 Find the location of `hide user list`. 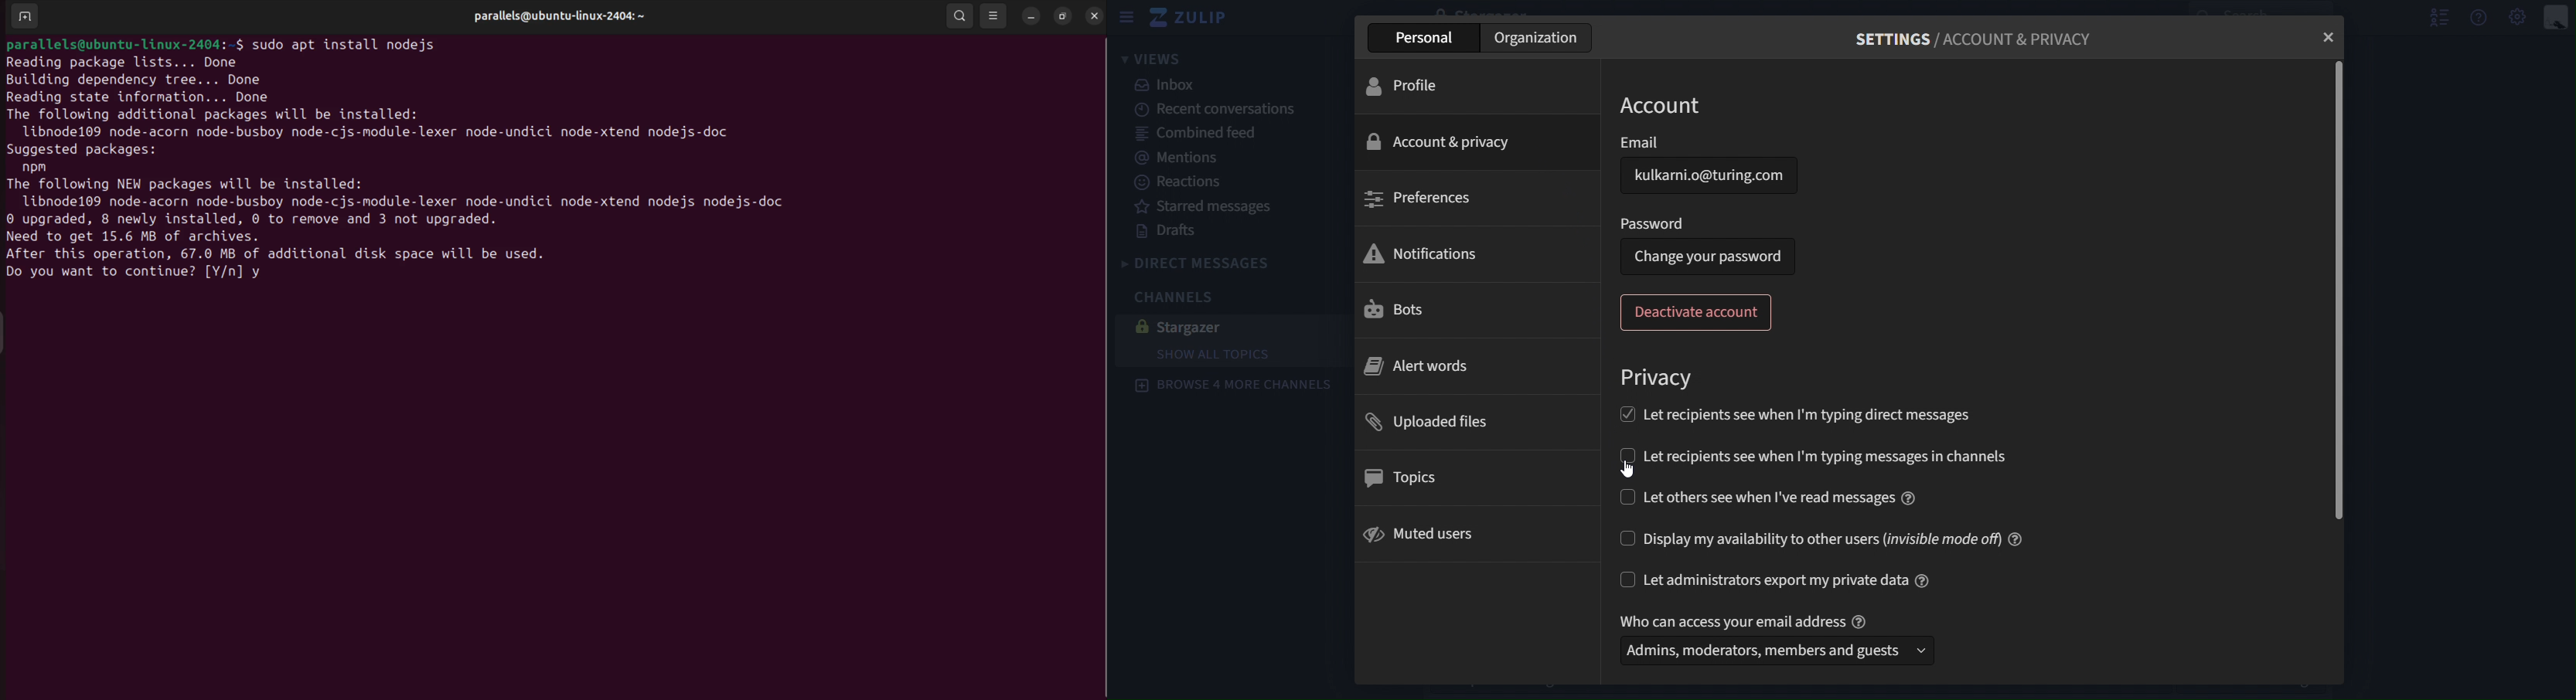

hide user list is located at coordinates (2443, 21).